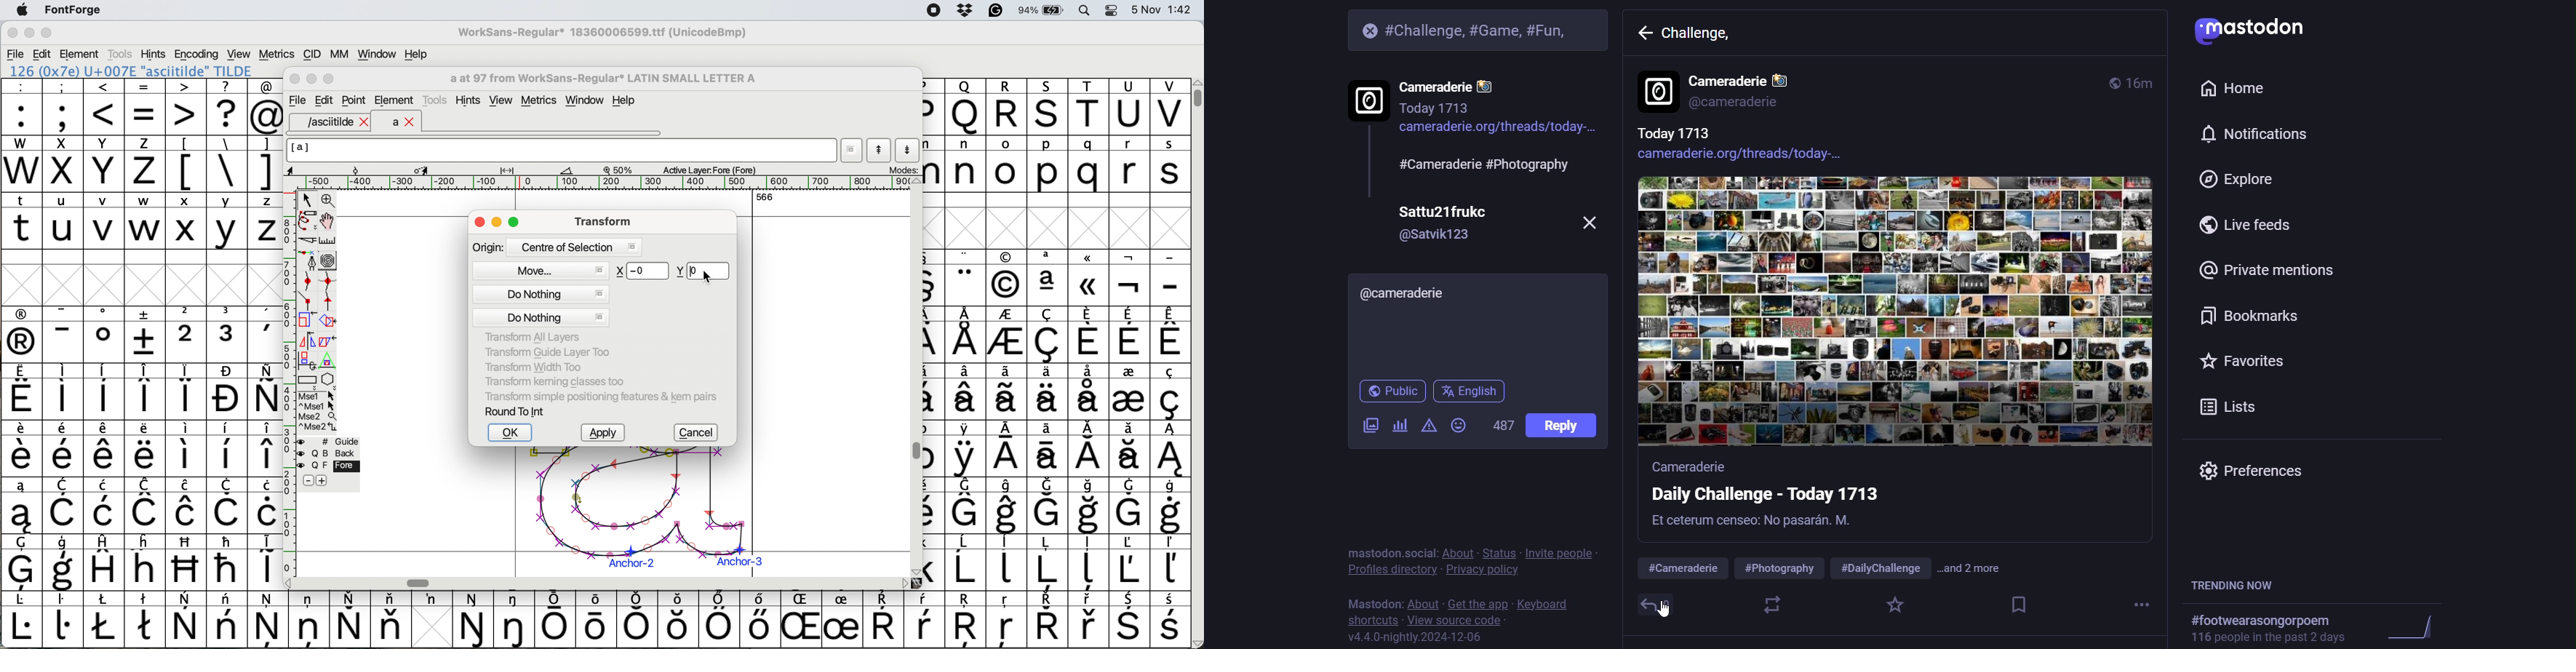 Image resolution: width=2576 pixels, height=672 pixels. I want to click on mm, so click(339, 54).